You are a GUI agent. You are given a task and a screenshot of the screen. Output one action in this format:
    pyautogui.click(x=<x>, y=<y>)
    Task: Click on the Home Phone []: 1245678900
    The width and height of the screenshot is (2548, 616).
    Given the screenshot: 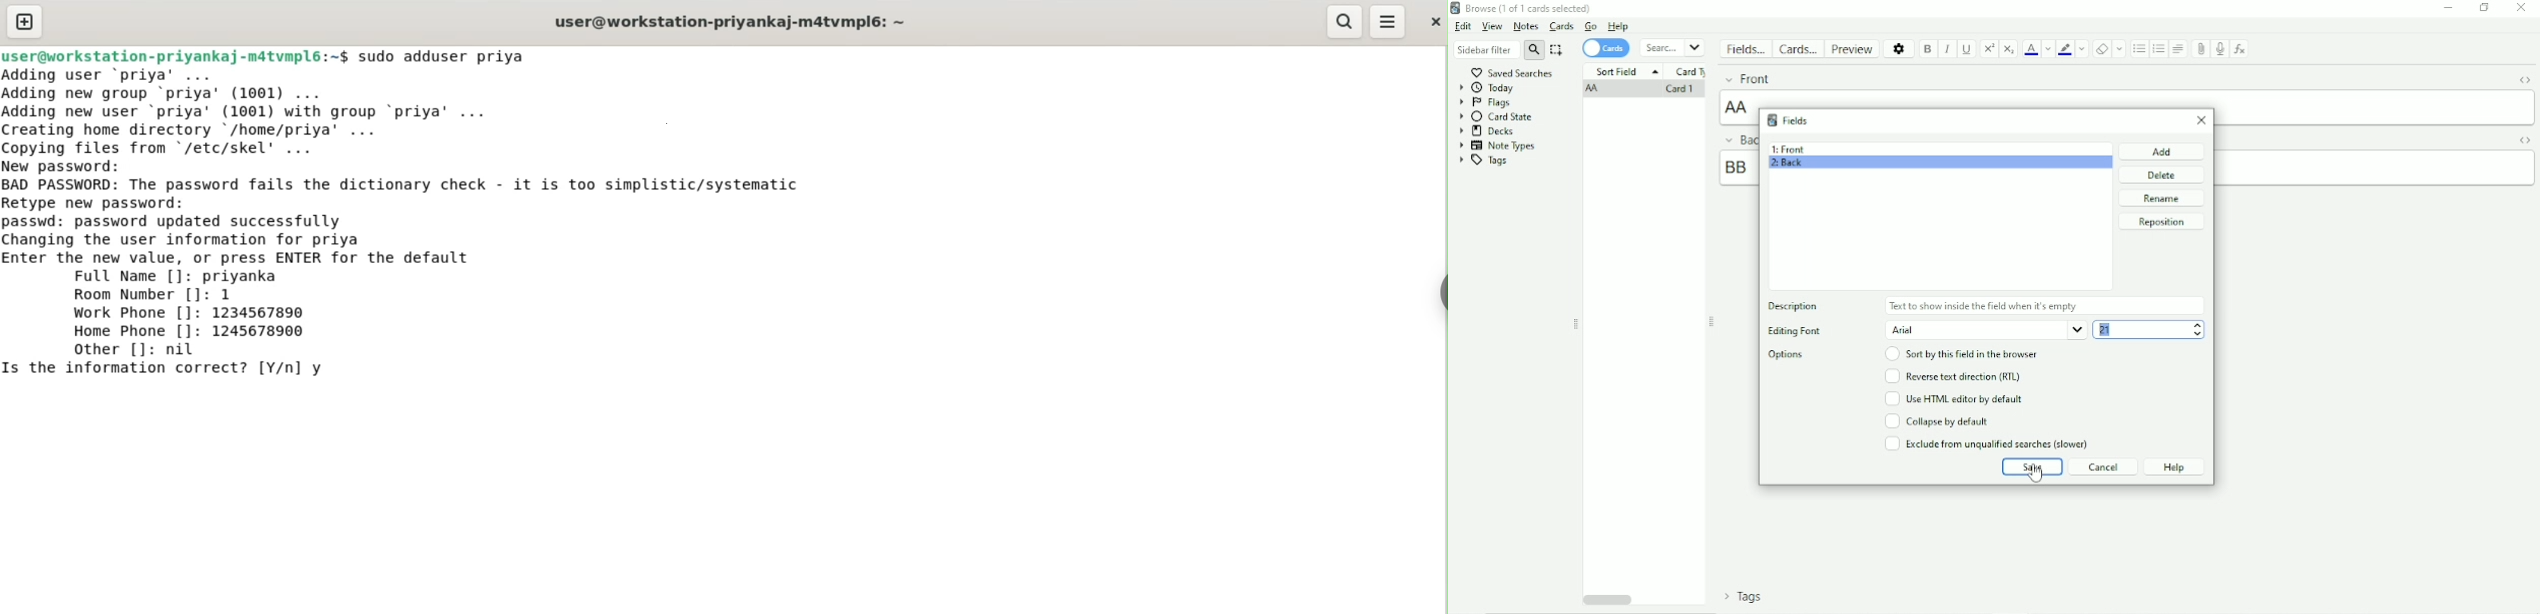 What is the action you would take?
    pyautogui.click(x=190, y=331)
    